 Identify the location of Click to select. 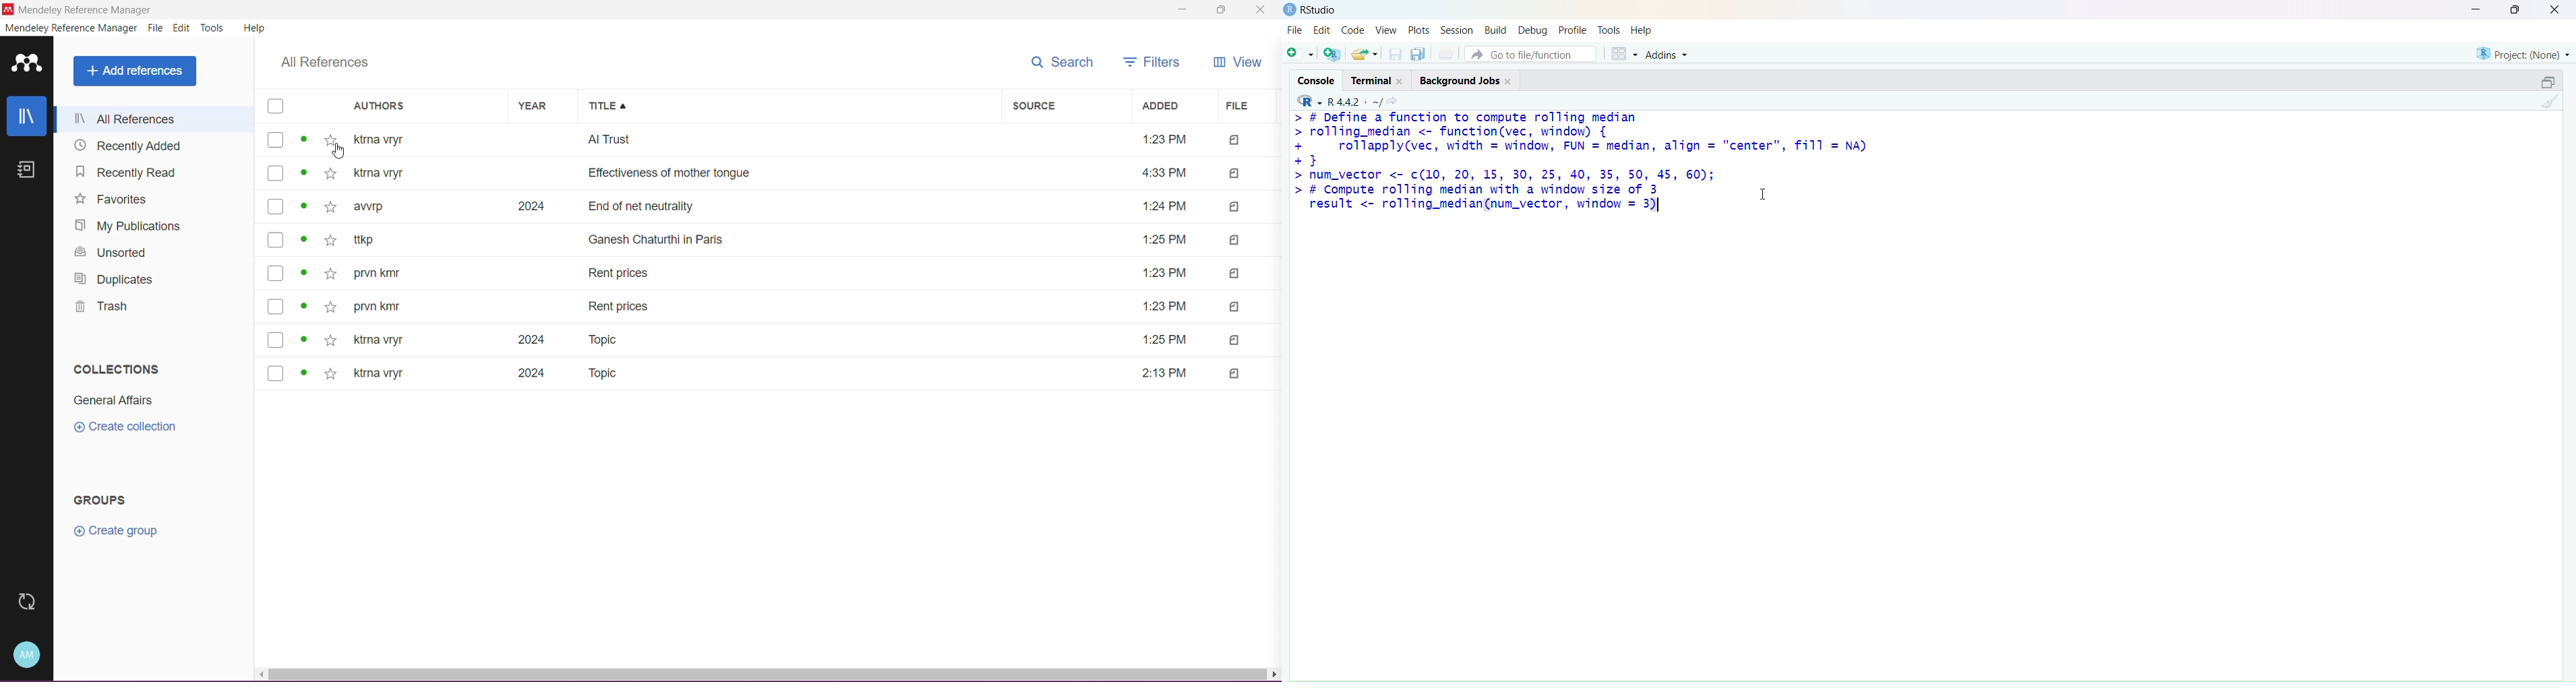
(276, 139).